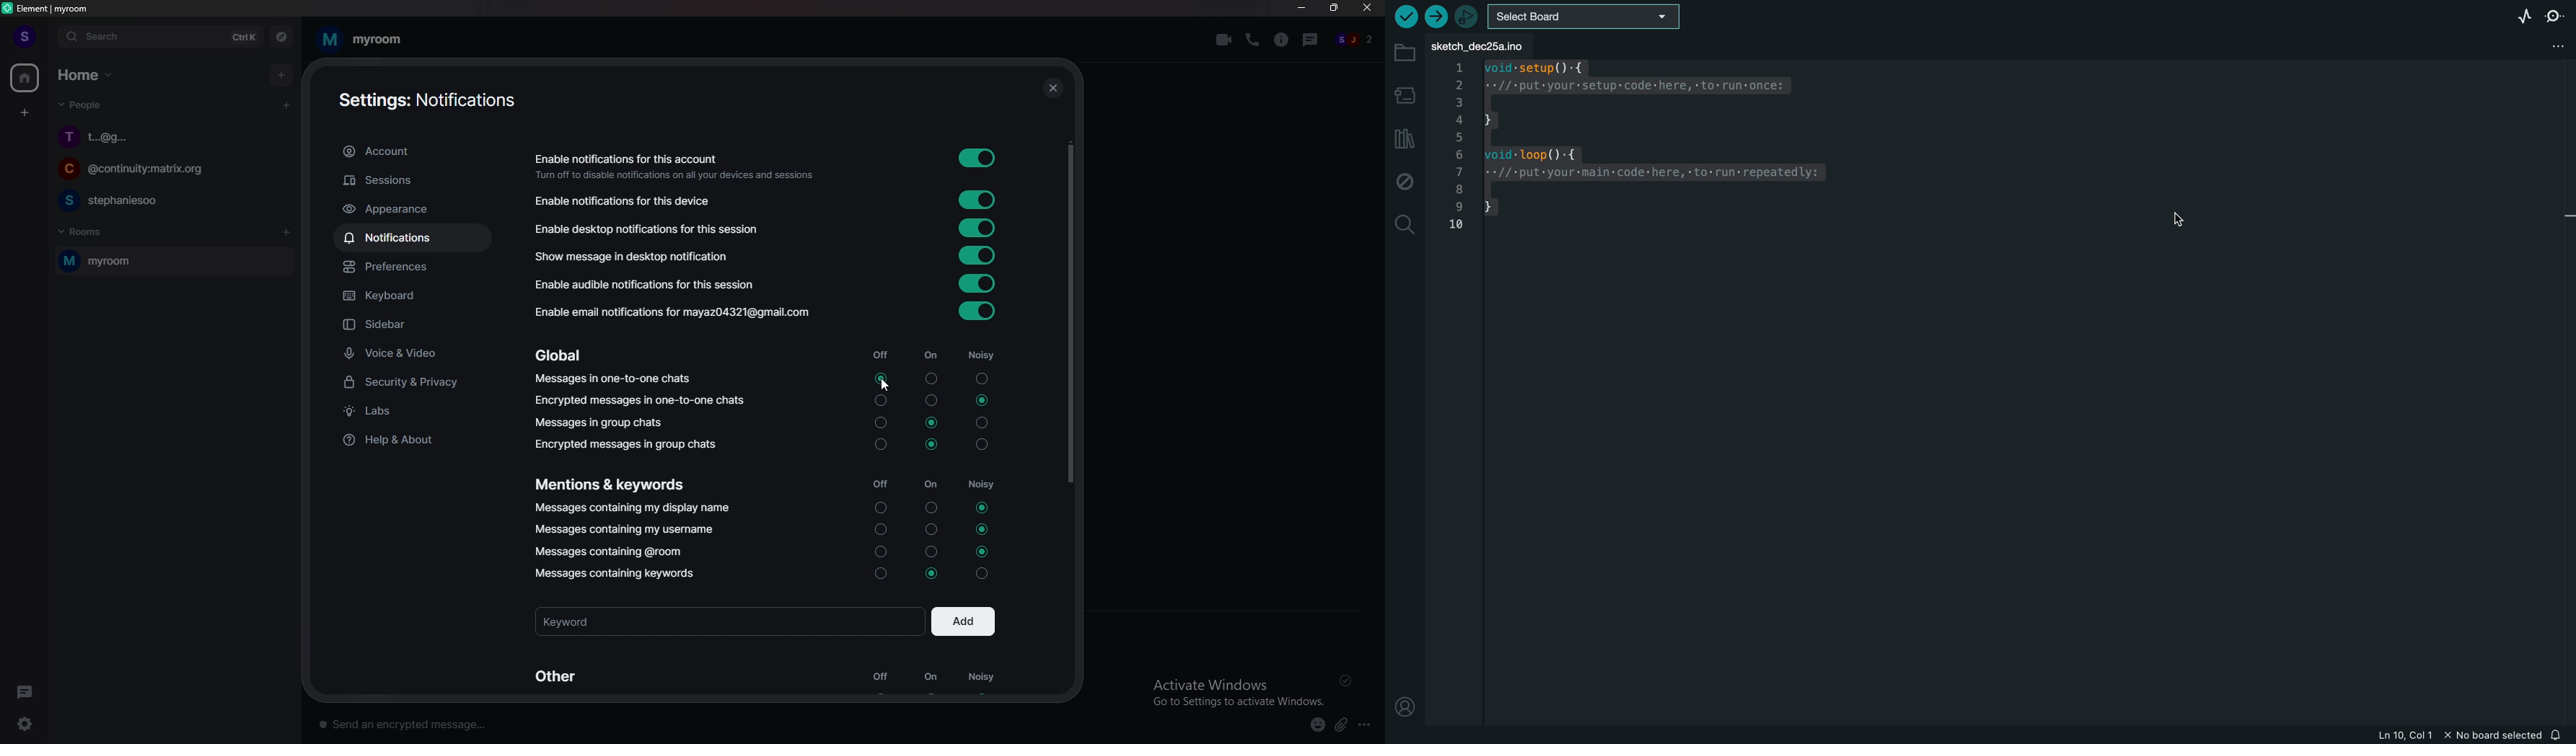 The width and height of the screenshot is (2576, 756). I want to click on delivered, so click(1346, 680).